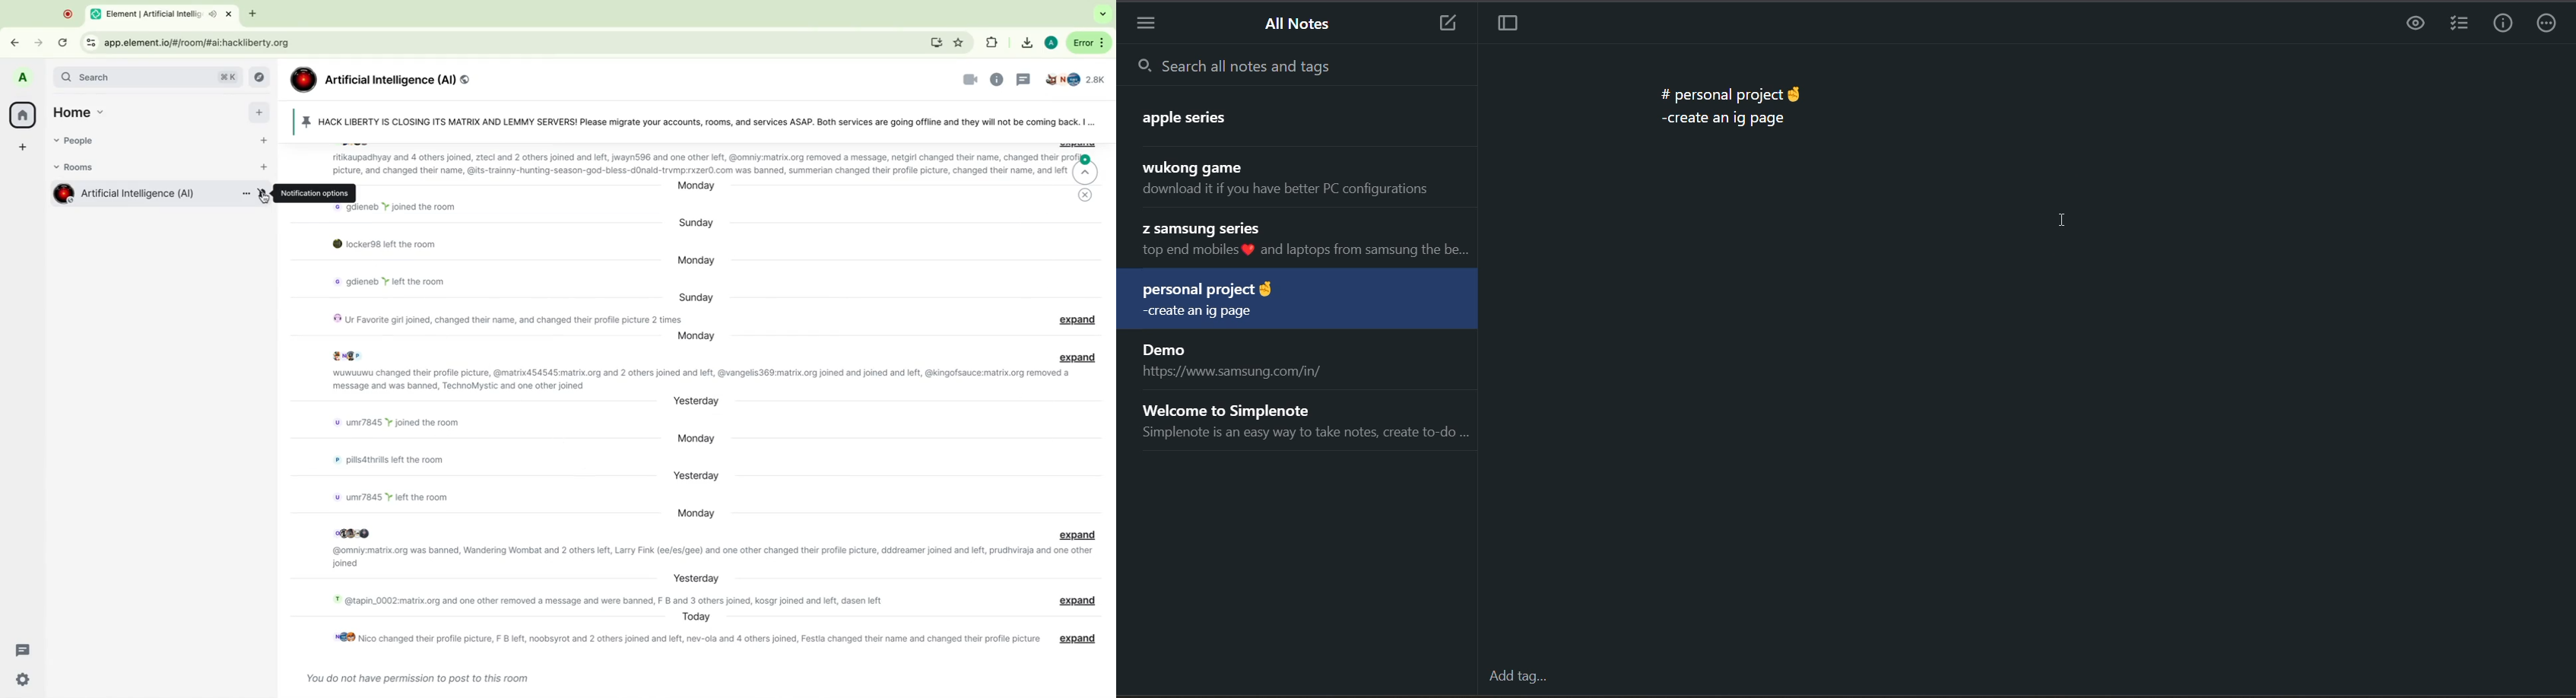  Describe the element at coordinates (261, 138) in the screenshot. I see `start chat` at that location.